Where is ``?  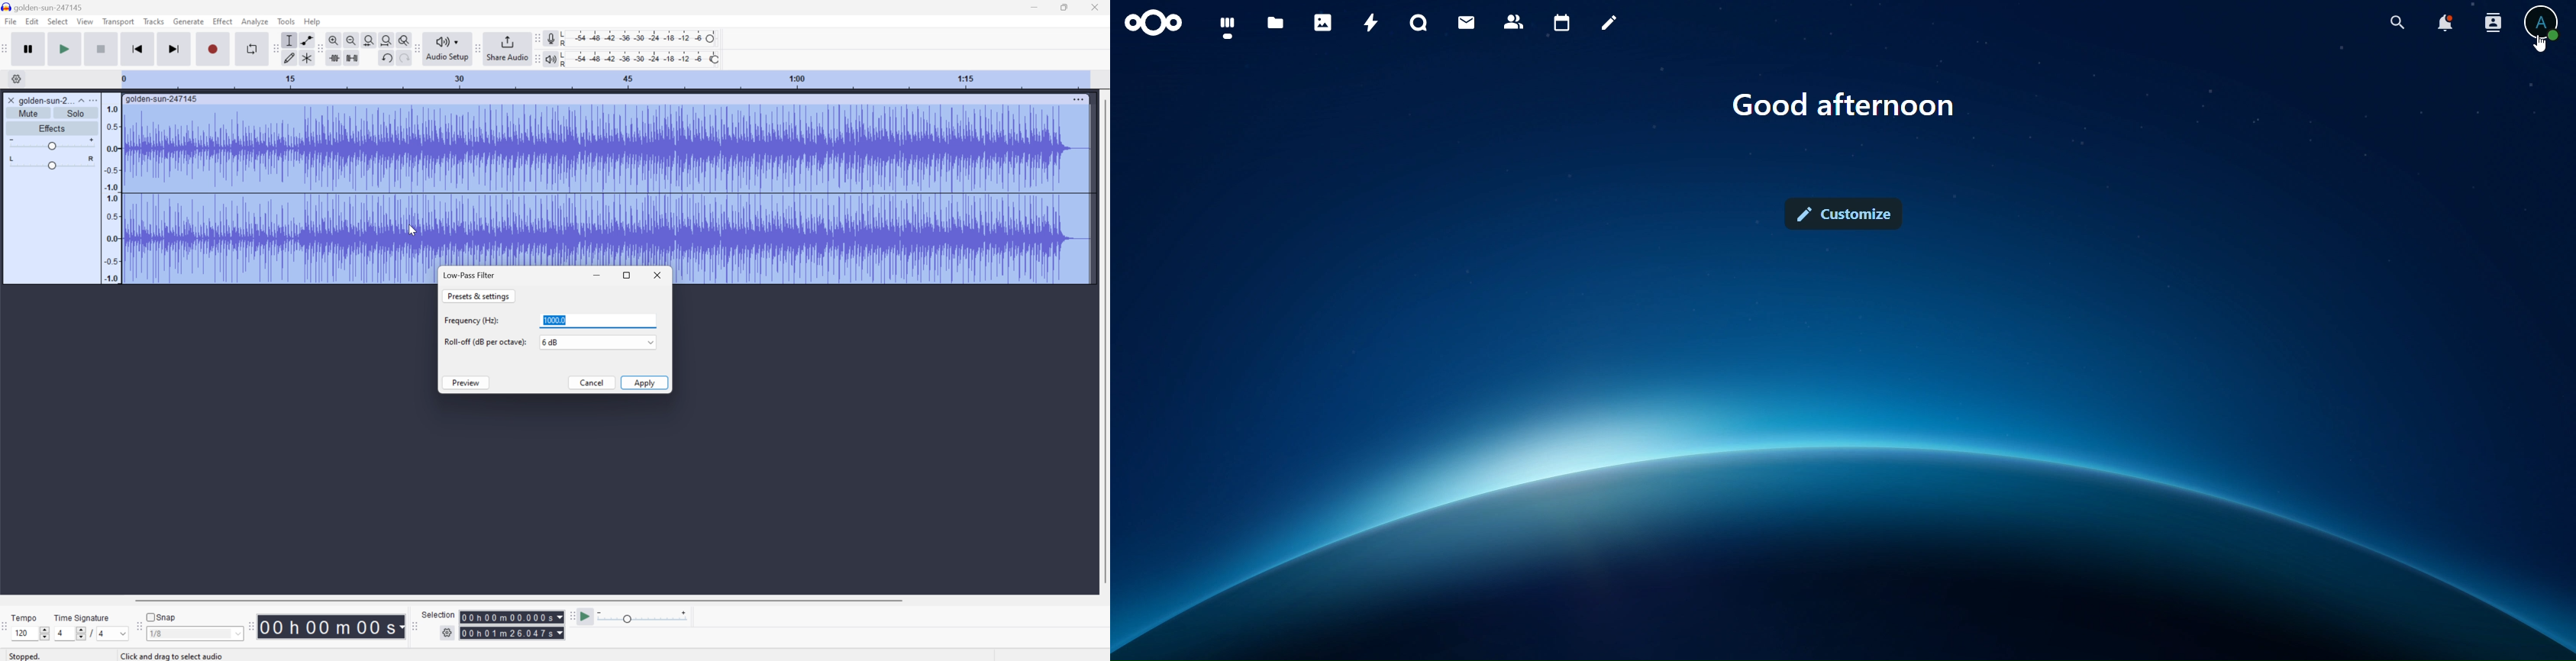  is located at coordinates (401, 59).